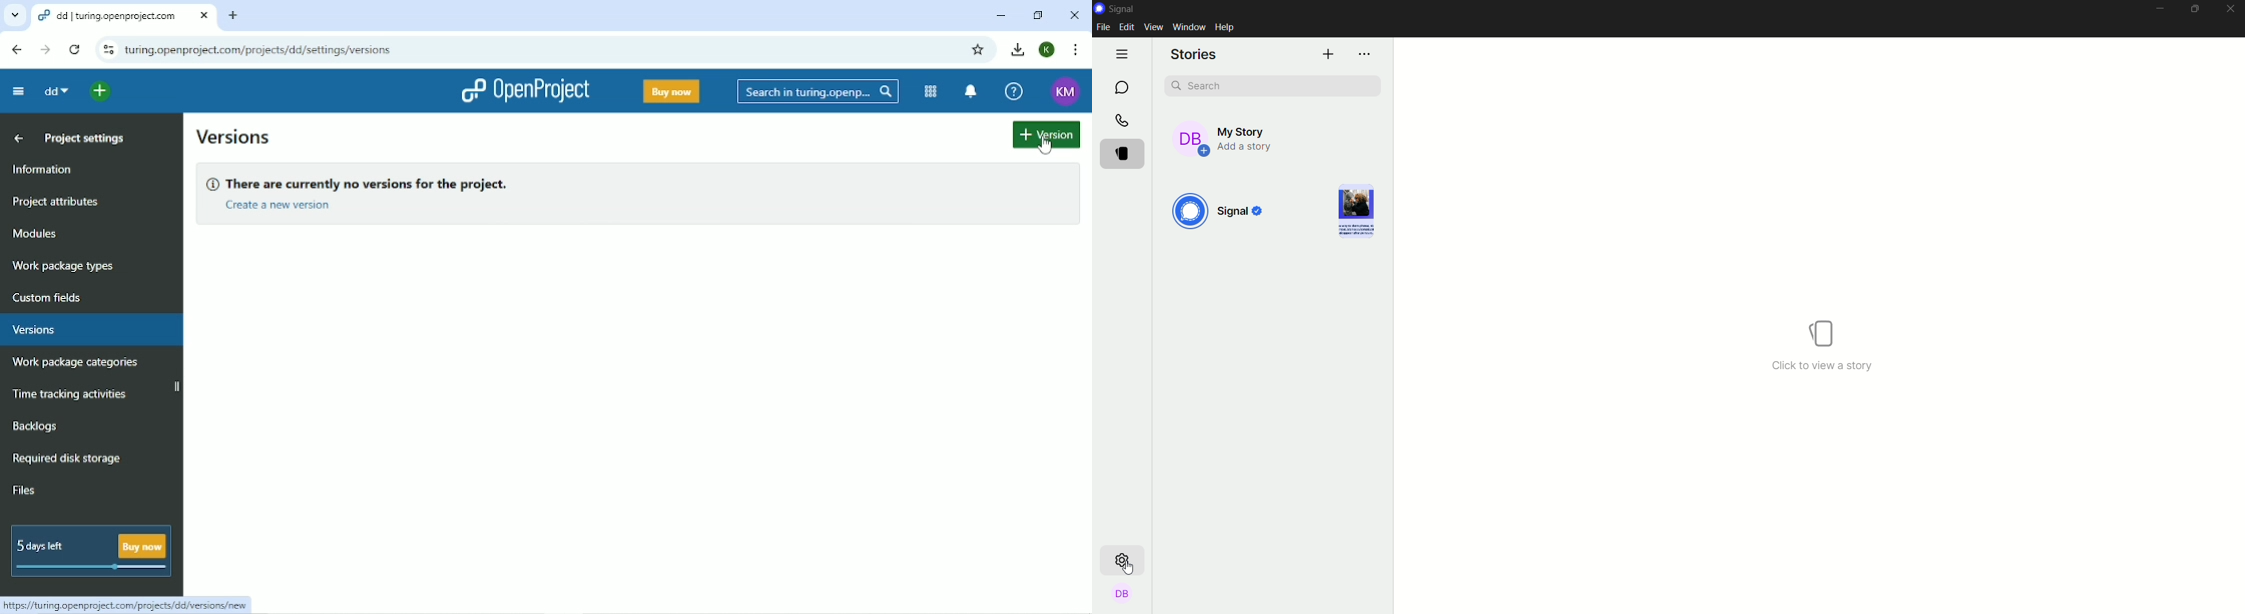 The width and height of the screenshot is (2268, 616). What do you see at coordinates (1125, 559) in the screenshot?
I see `settings` at bounding box center [1125, 559].